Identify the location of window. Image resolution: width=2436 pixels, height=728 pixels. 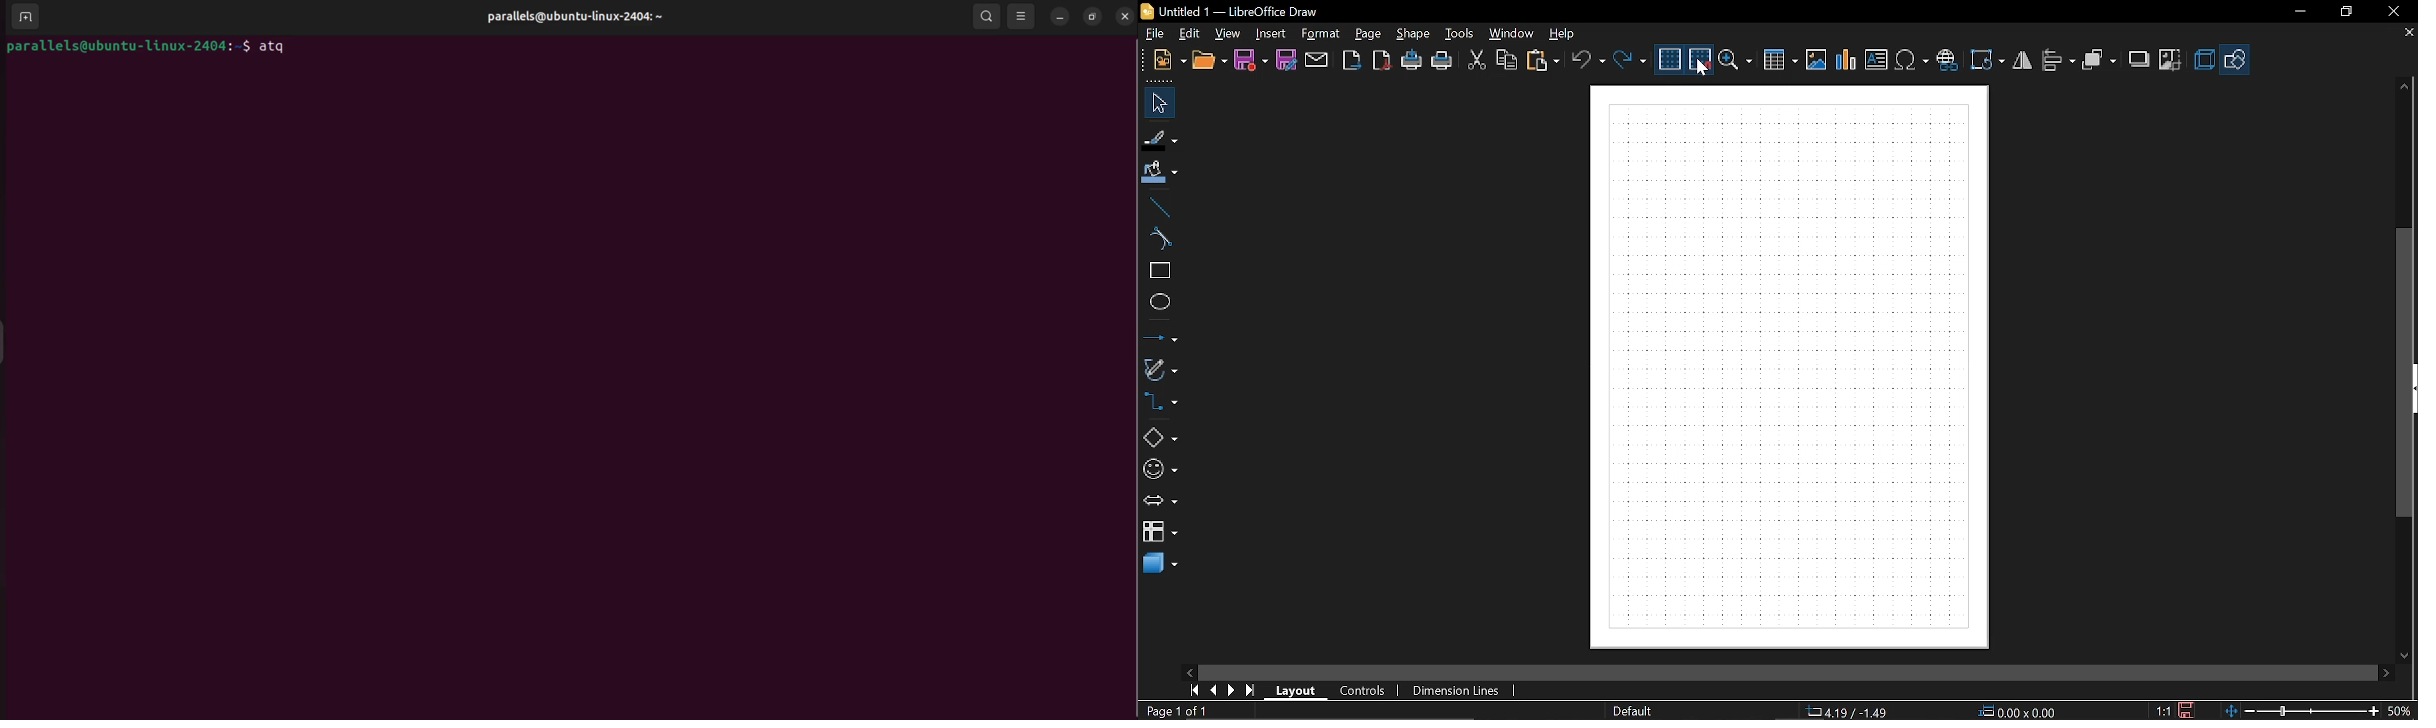
(1512, 35).